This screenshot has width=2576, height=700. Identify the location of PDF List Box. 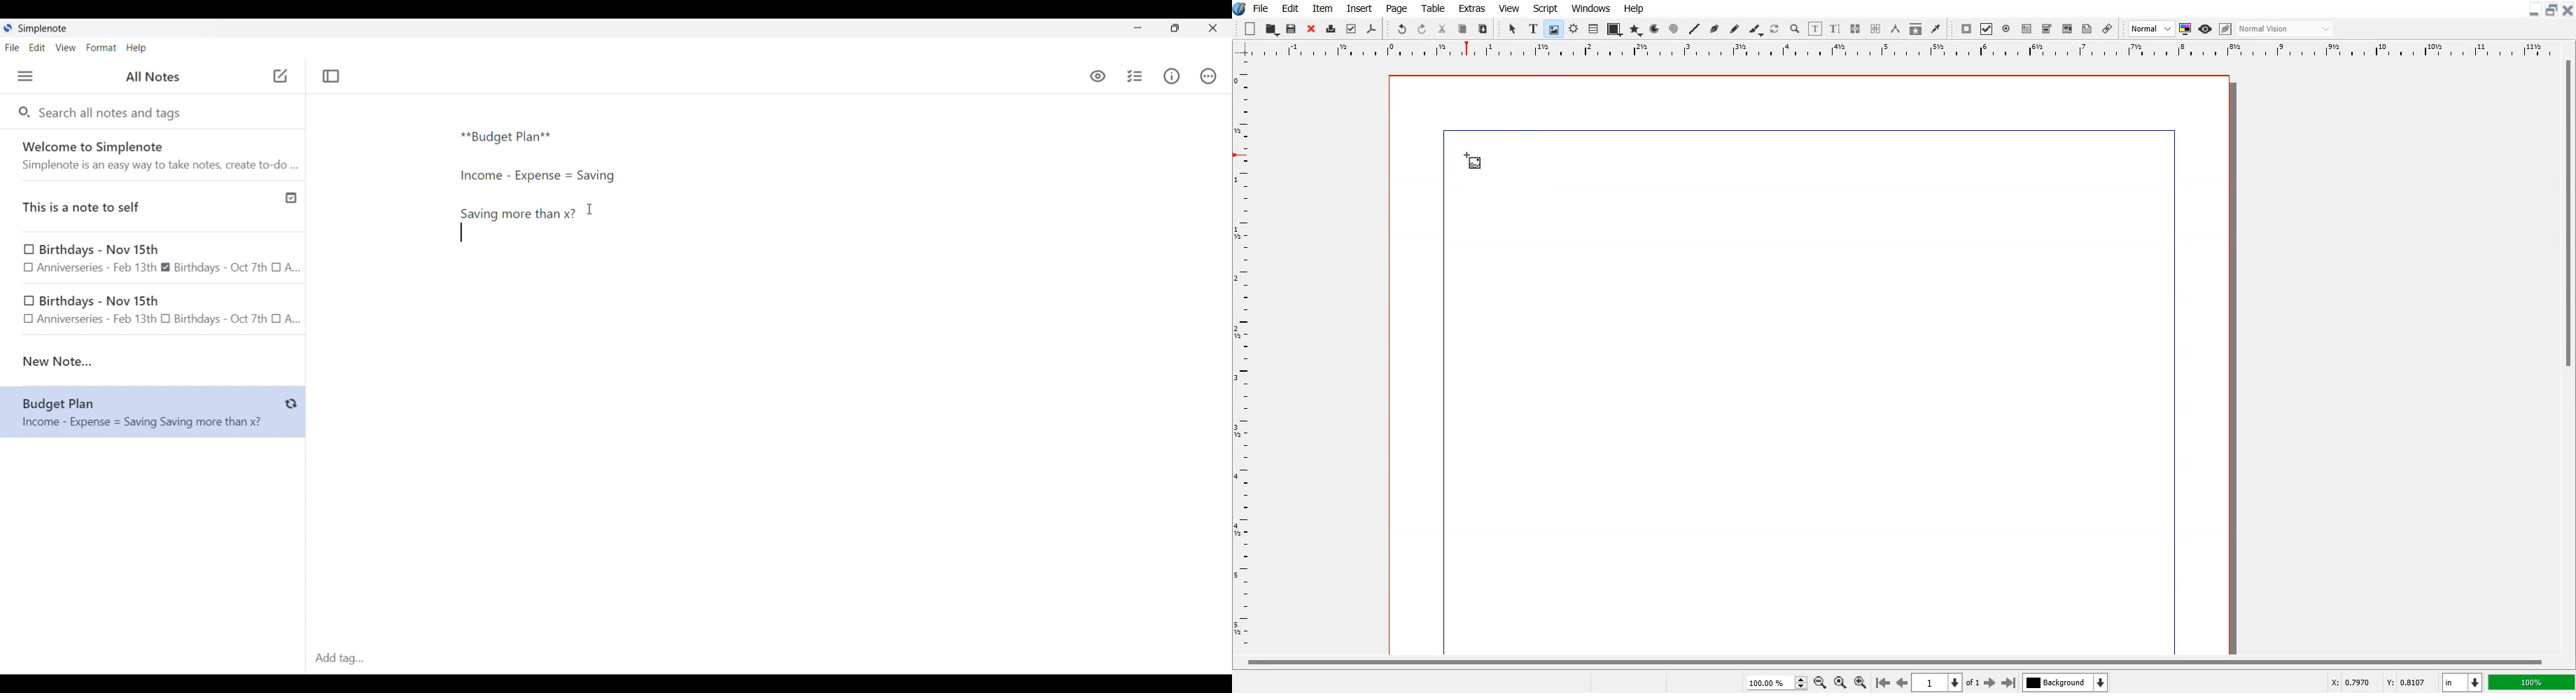
(2068, 29).